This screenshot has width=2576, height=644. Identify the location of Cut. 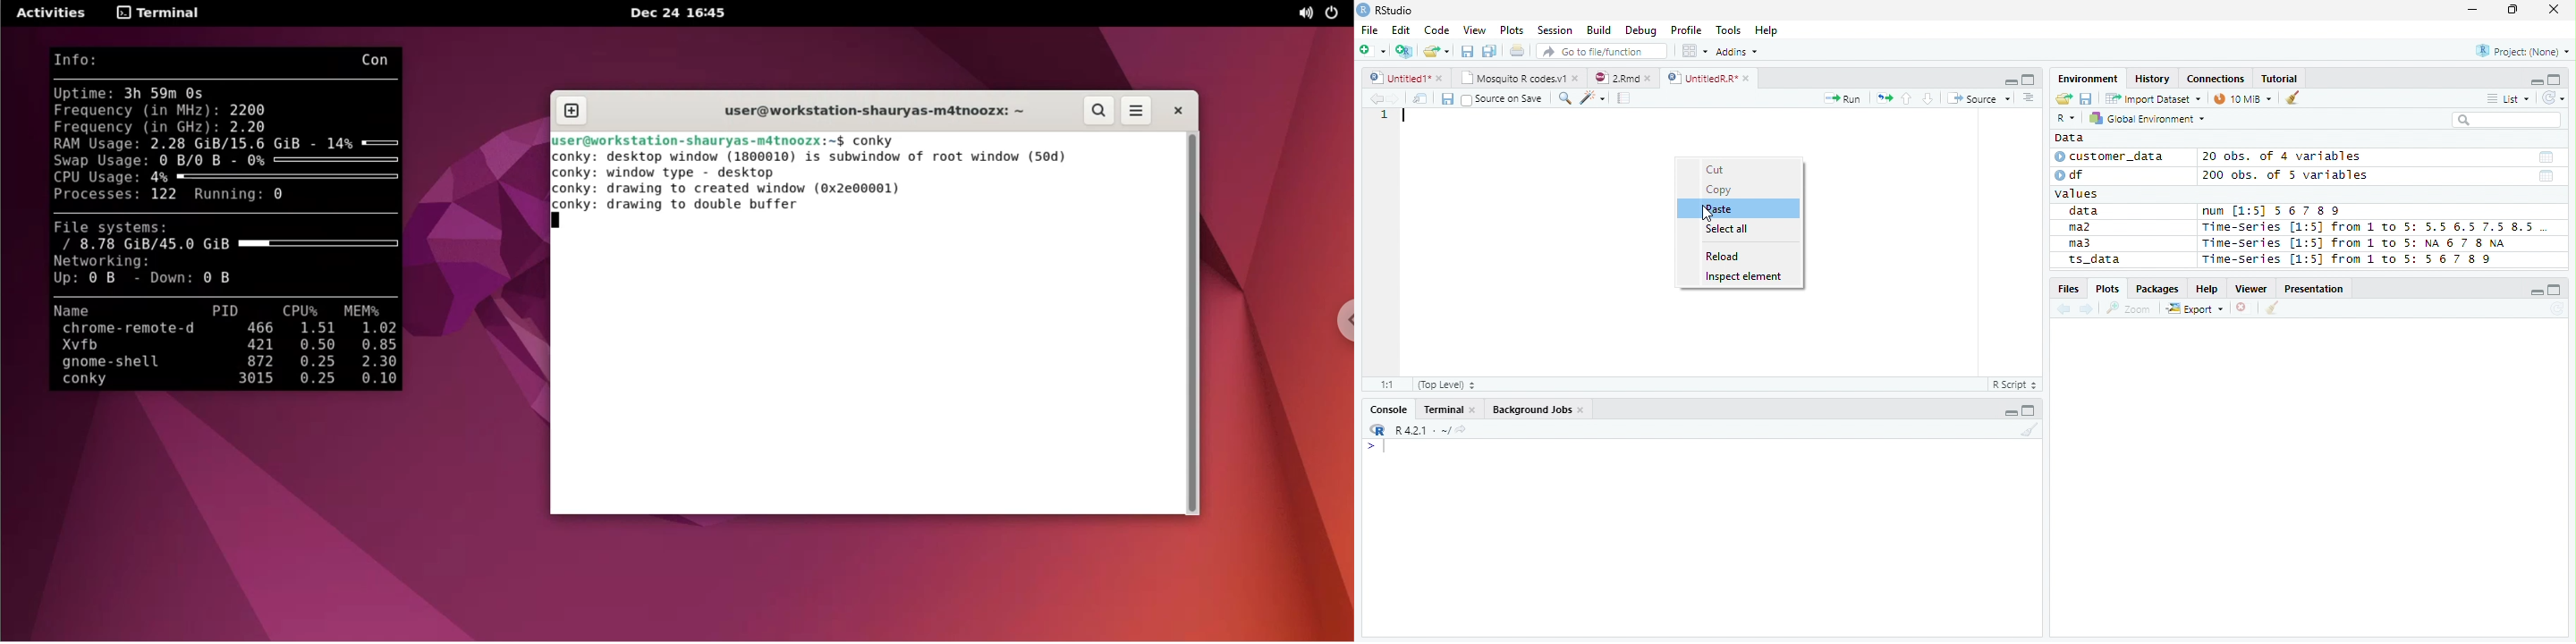
(1714, 170).